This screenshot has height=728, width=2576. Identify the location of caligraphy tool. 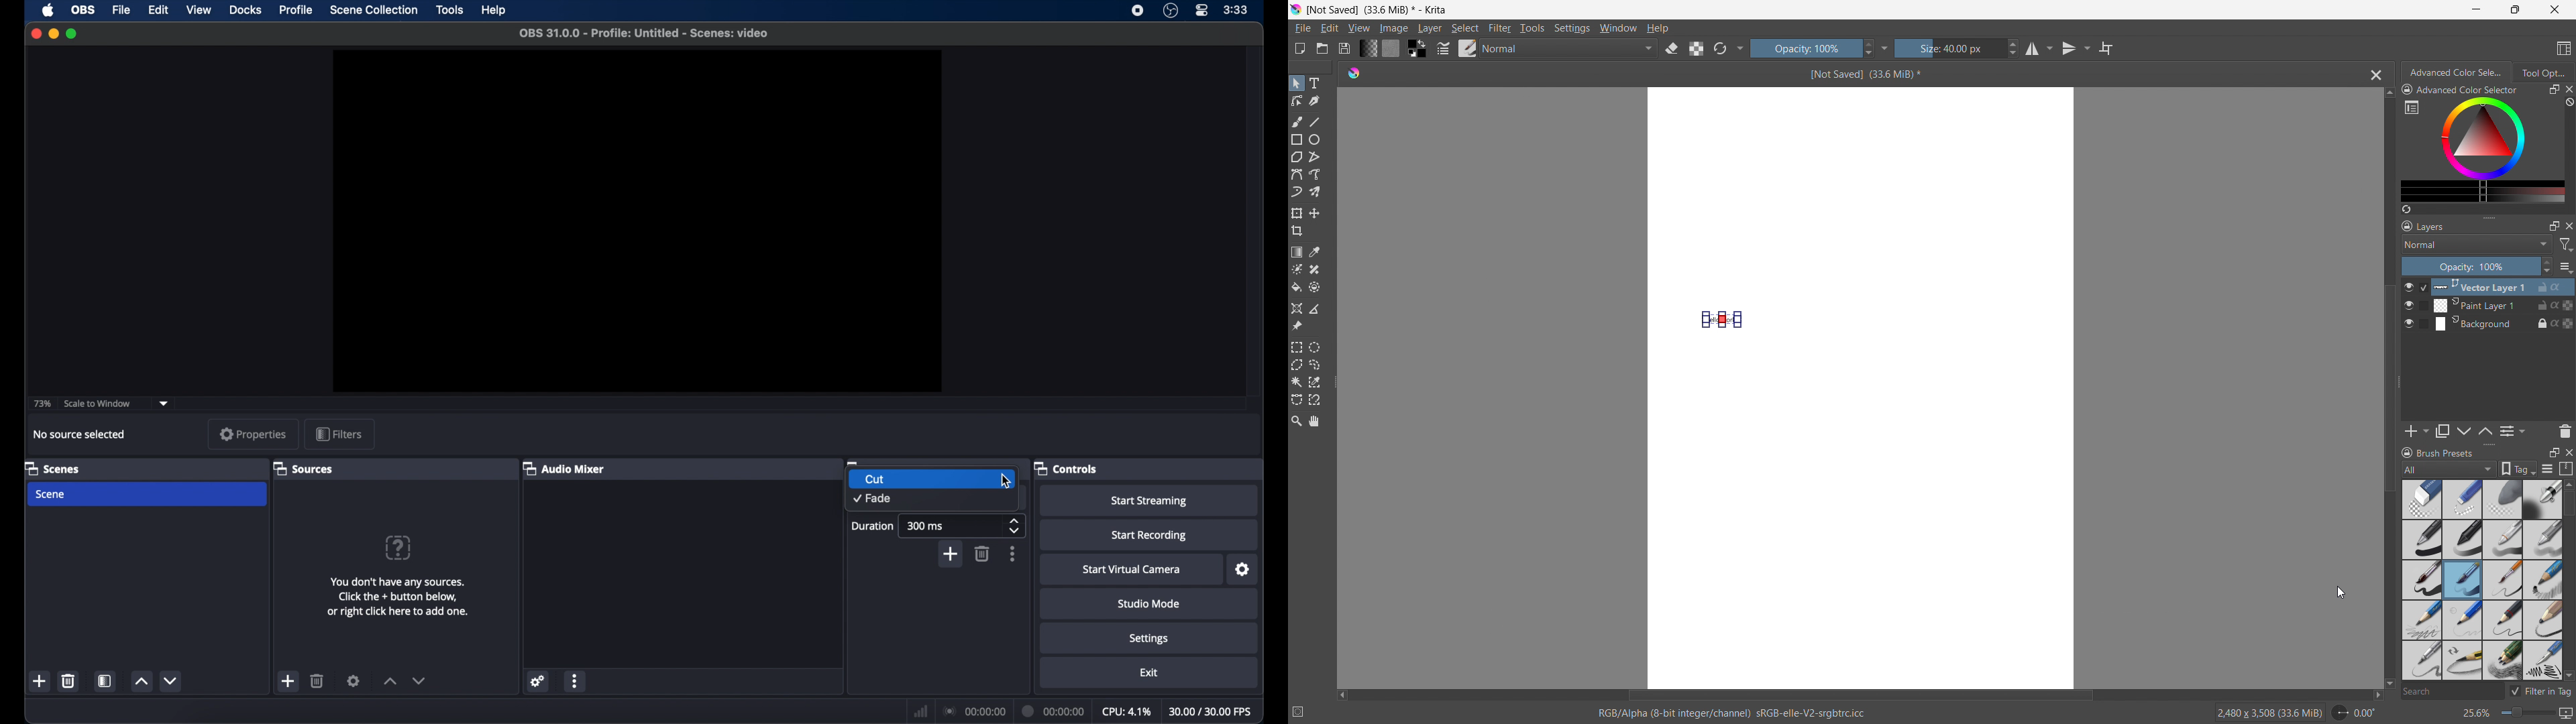
(1314, 101).